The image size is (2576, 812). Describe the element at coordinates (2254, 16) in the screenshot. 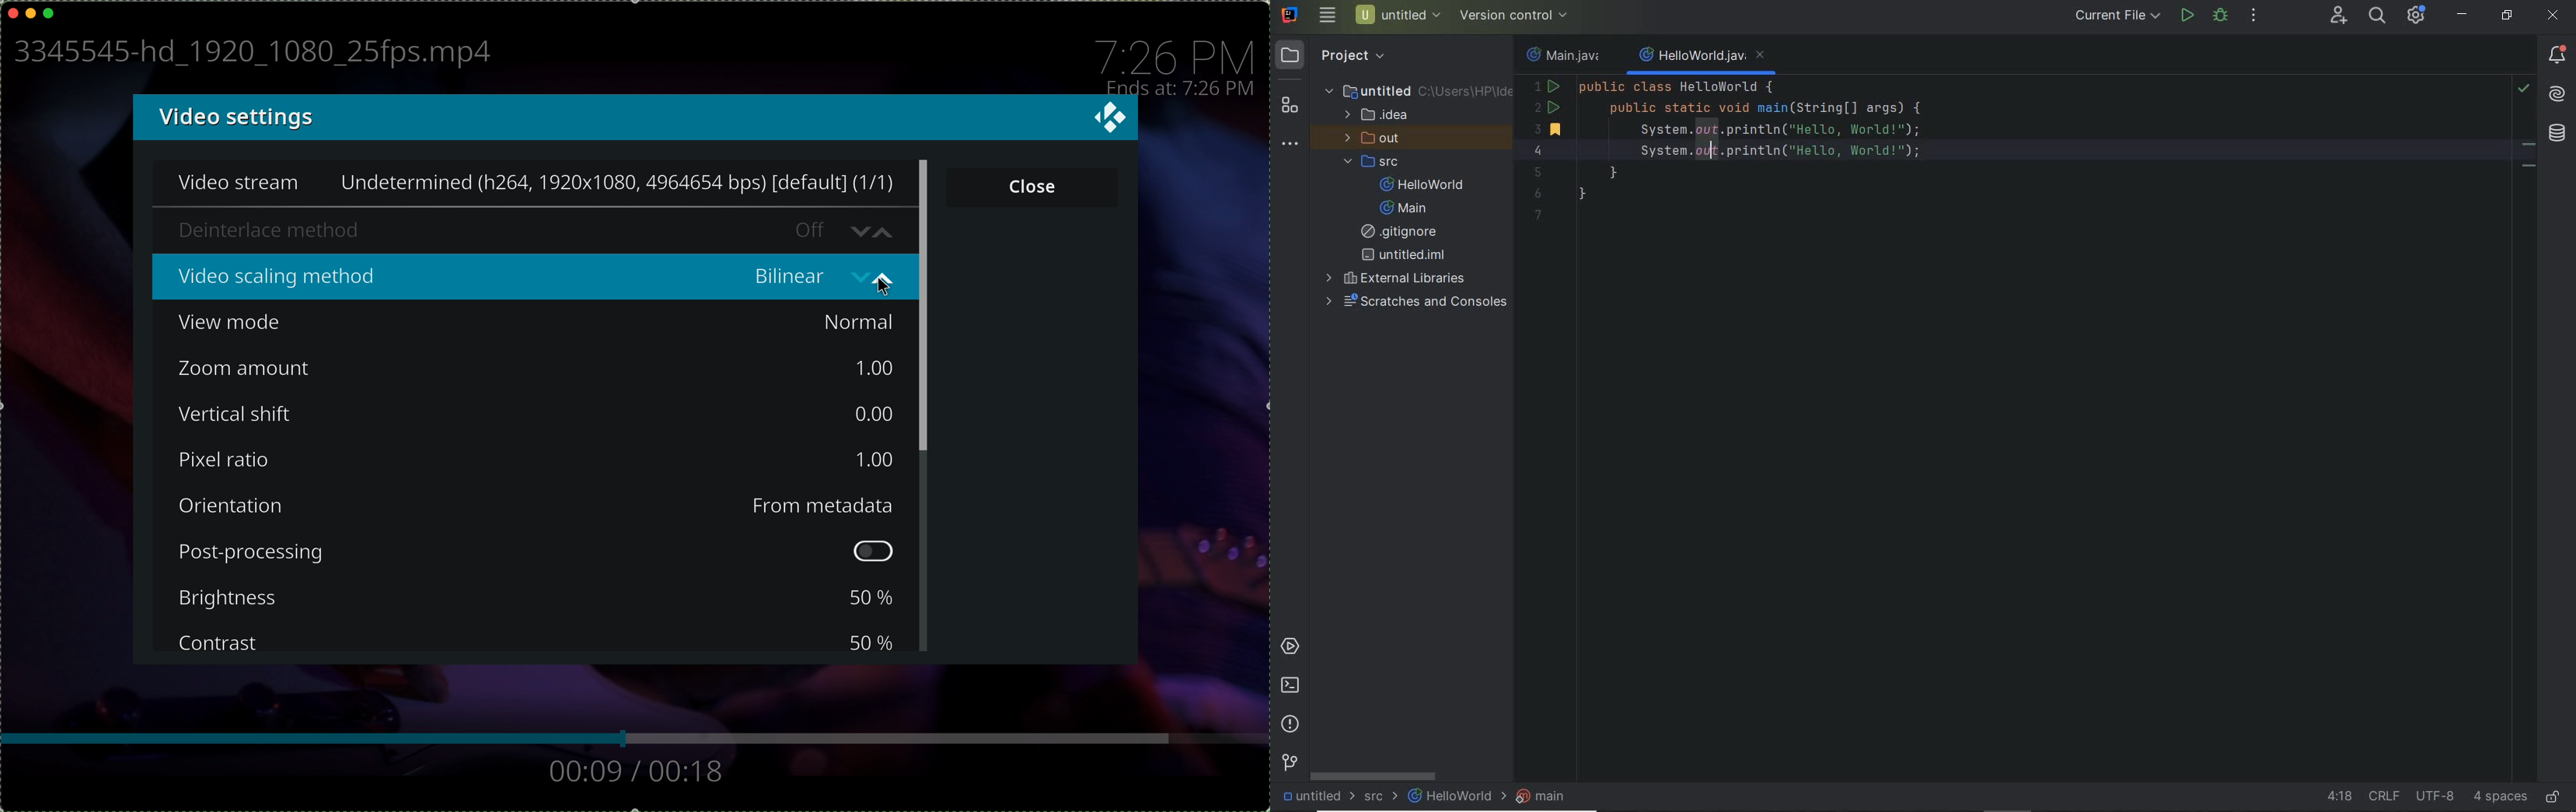

I see `more actions` at that location.